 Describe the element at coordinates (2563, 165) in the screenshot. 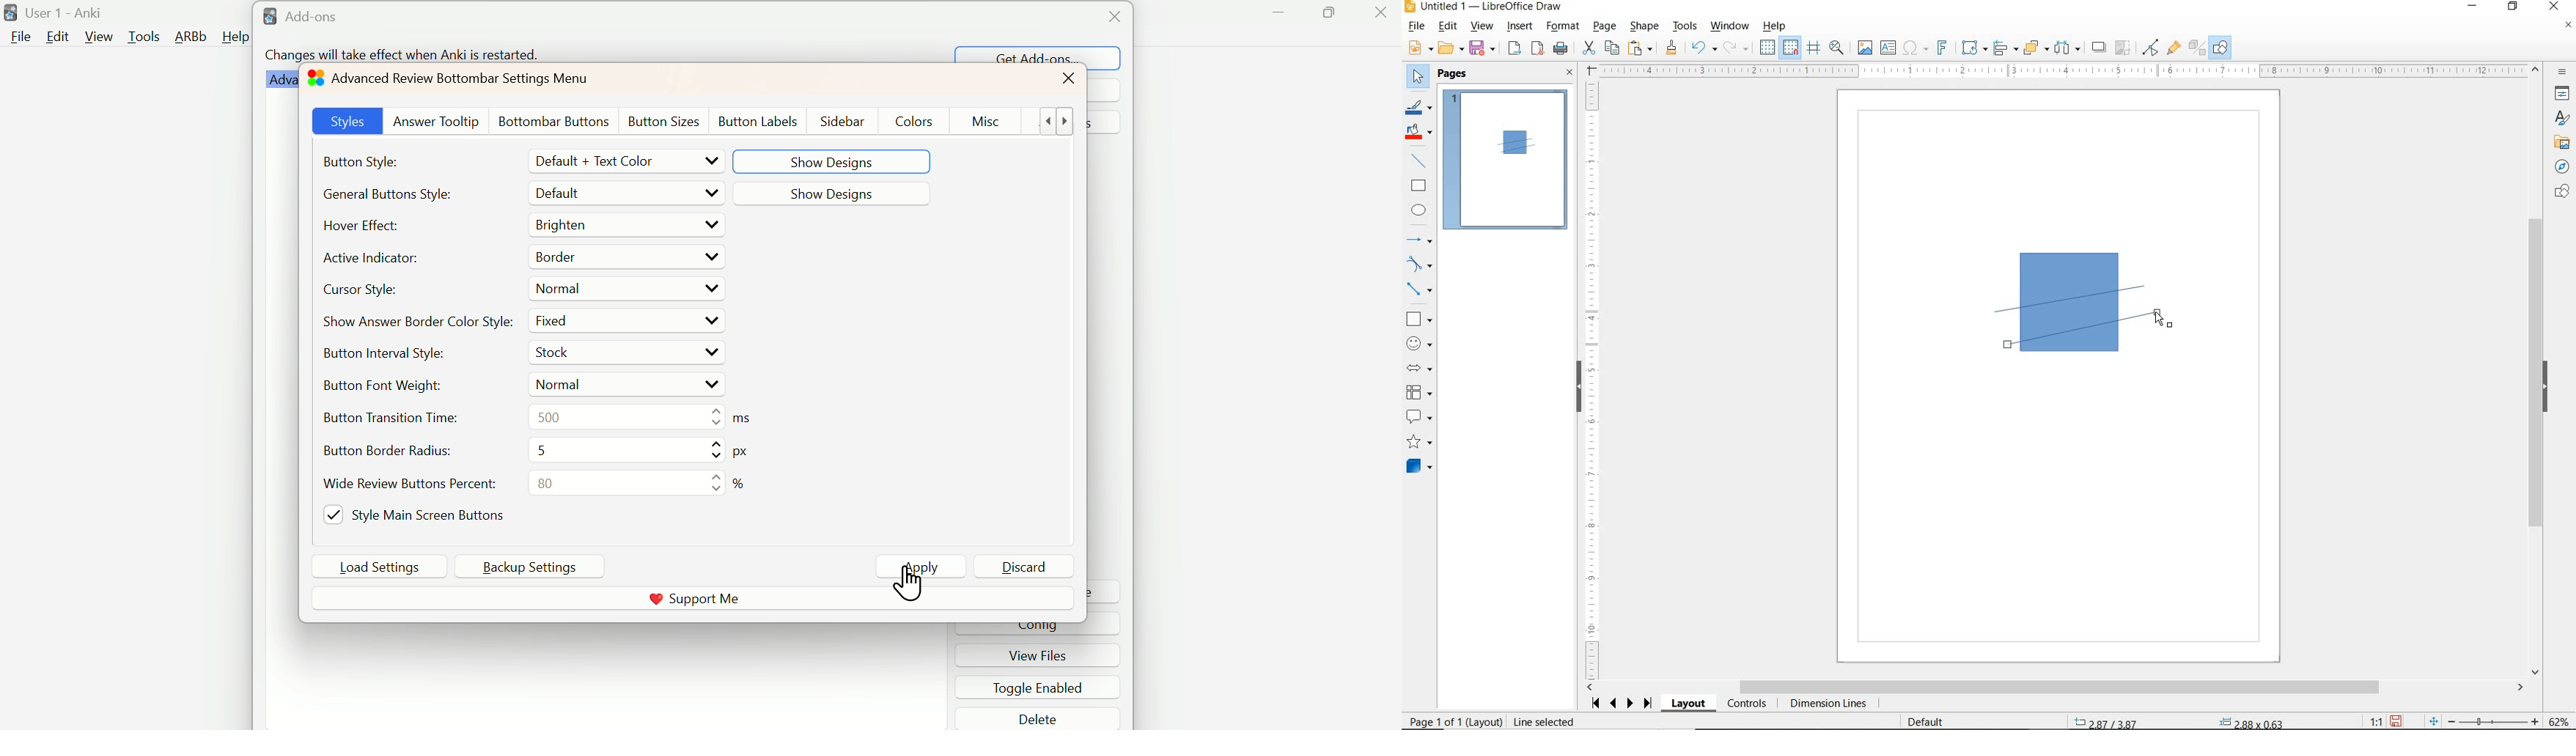

I see `NAVIGATOR` at that location.